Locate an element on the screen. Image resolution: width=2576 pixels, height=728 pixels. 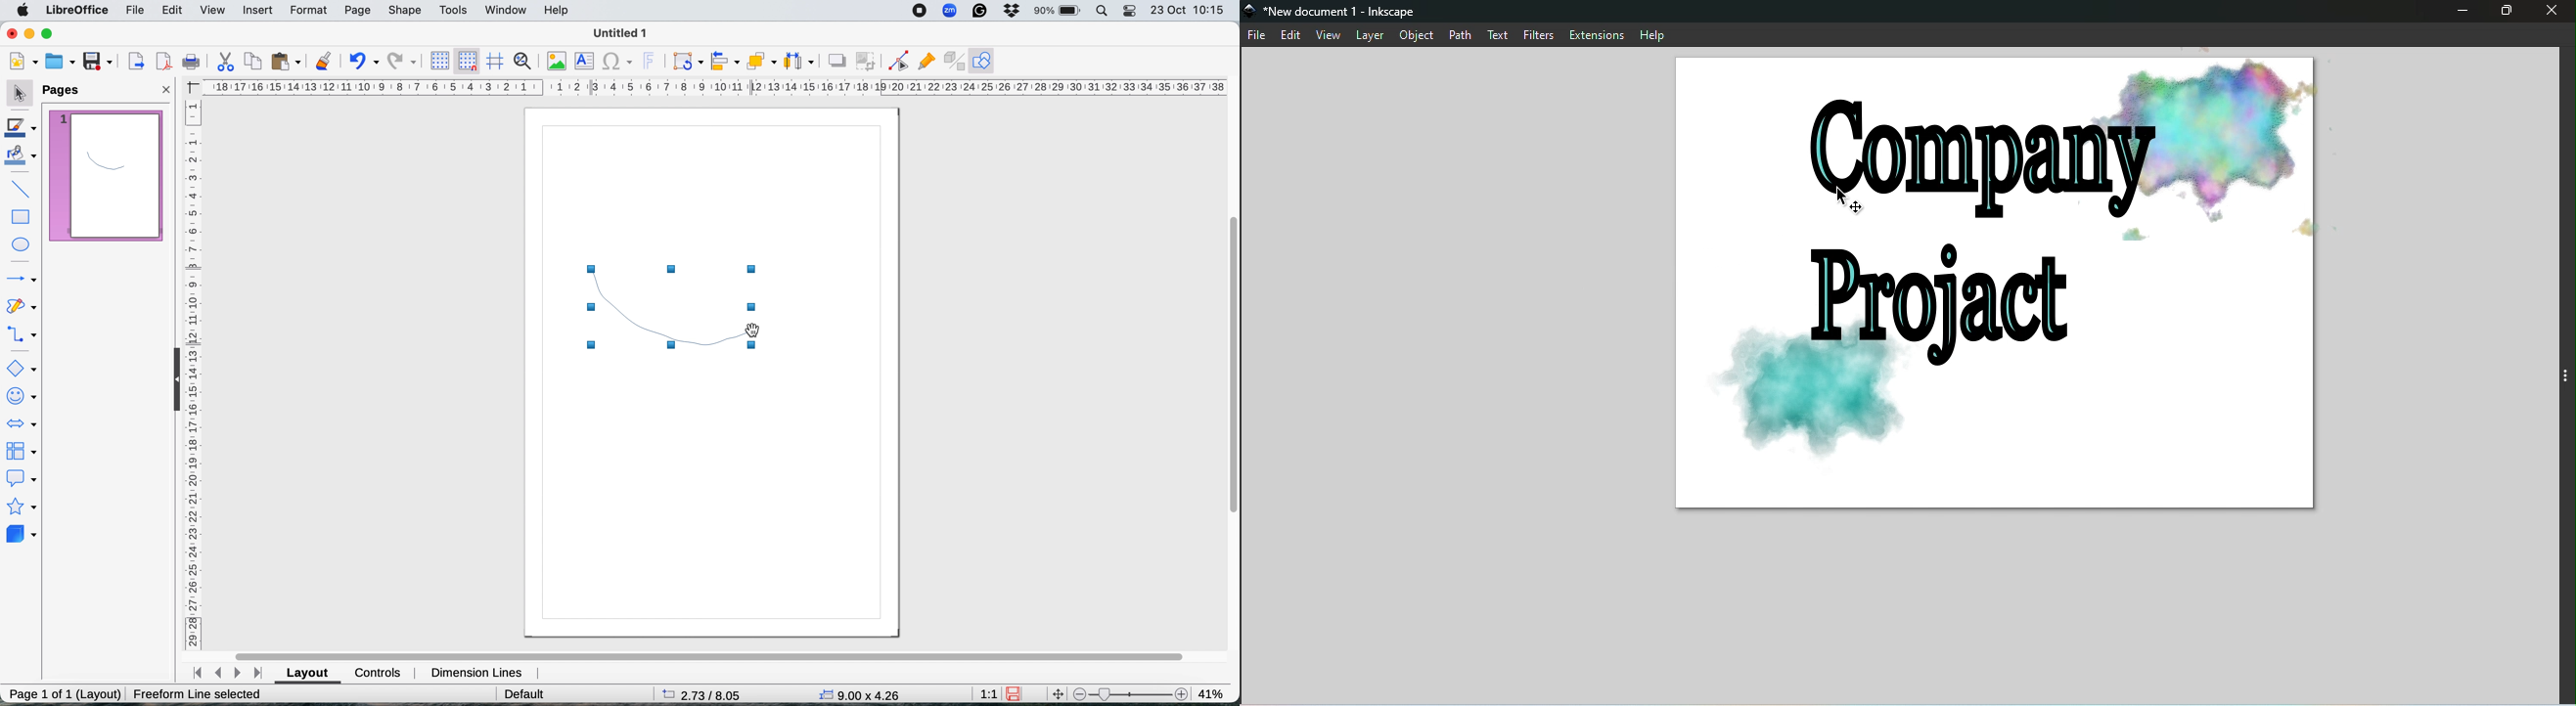
Path is located at coordinates (1460, 34).